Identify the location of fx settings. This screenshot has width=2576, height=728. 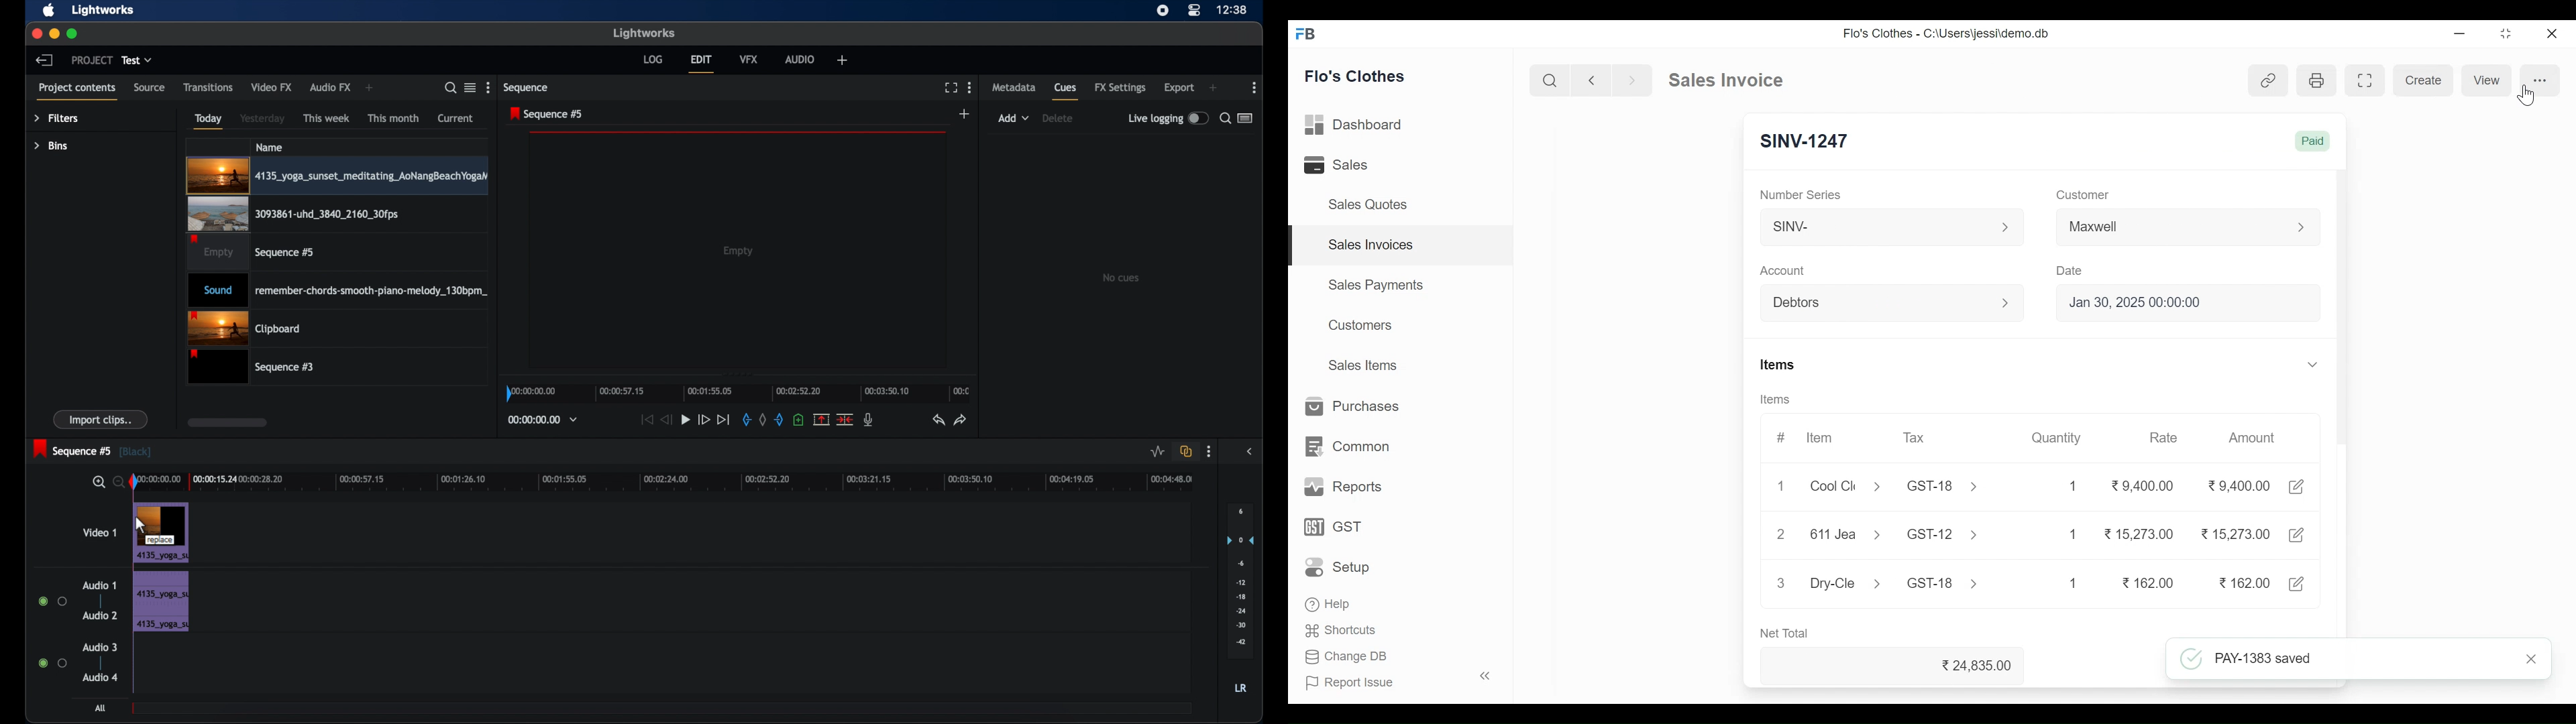
(1120, 88).